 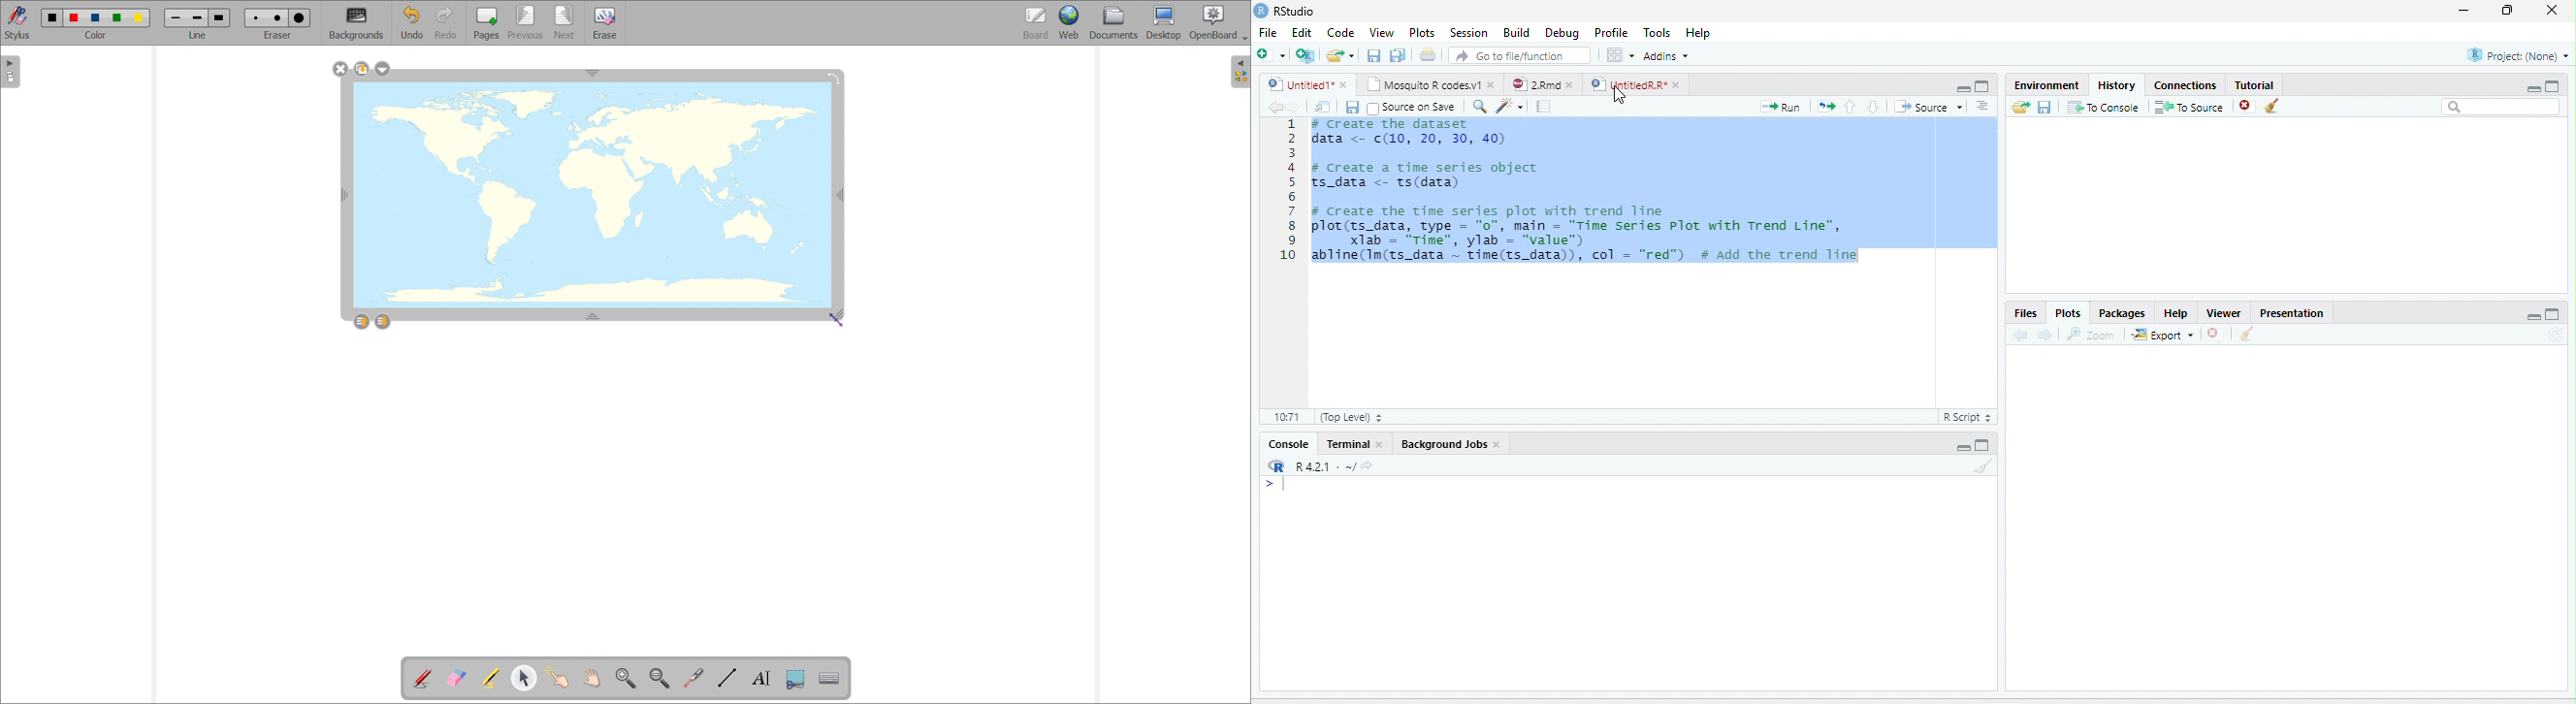 What do you see at coordinates (1968, 417) in the screenshot?
I see `R Script` at bounding box center [1968, 417].